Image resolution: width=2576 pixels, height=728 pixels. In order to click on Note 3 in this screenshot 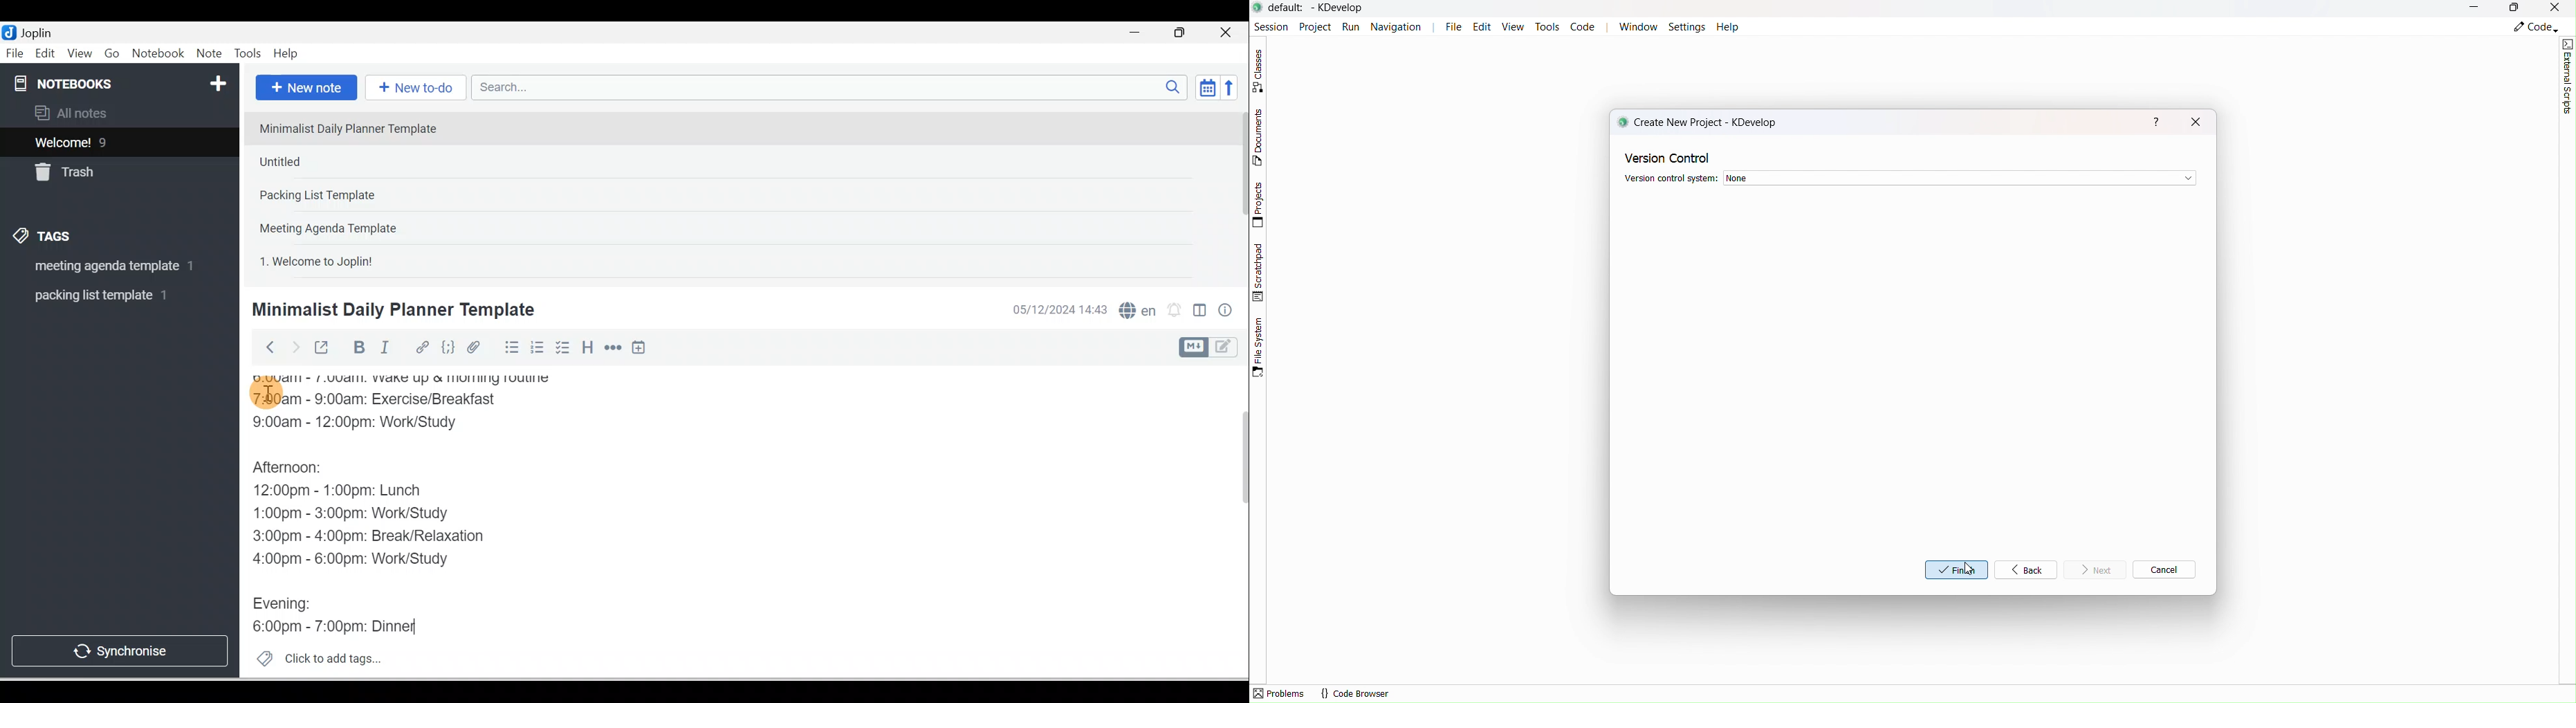, I will do `click(359, 196)`.